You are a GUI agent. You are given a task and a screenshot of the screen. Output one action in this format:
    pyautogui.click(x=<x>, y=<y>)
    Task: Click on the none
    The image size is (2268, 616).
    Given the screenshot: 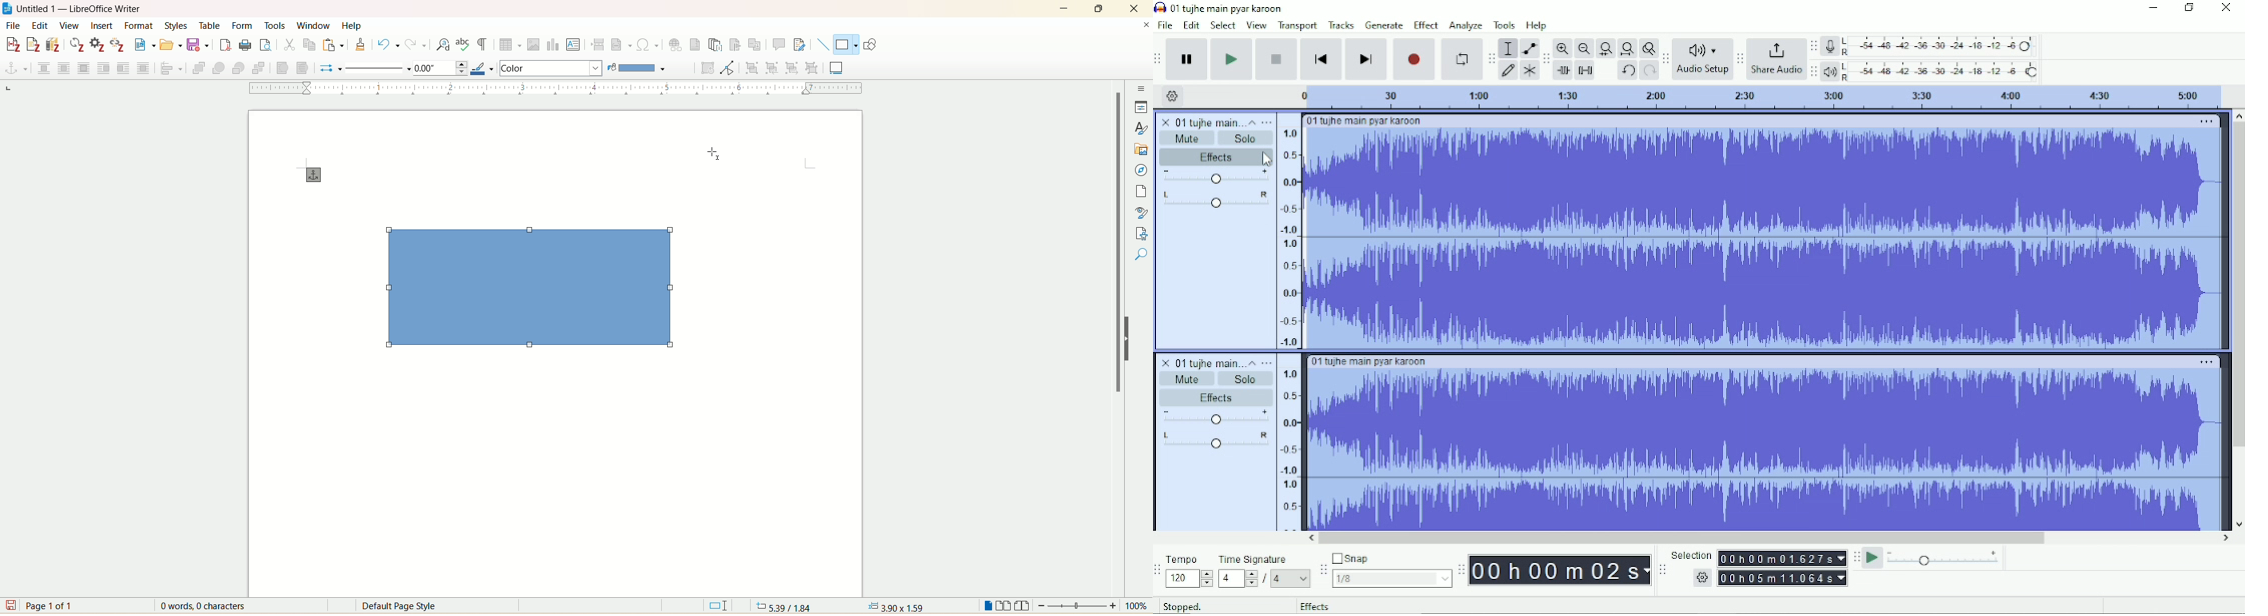 What is the action you would take?
    pyautogui.click(x=43, y=68)
    